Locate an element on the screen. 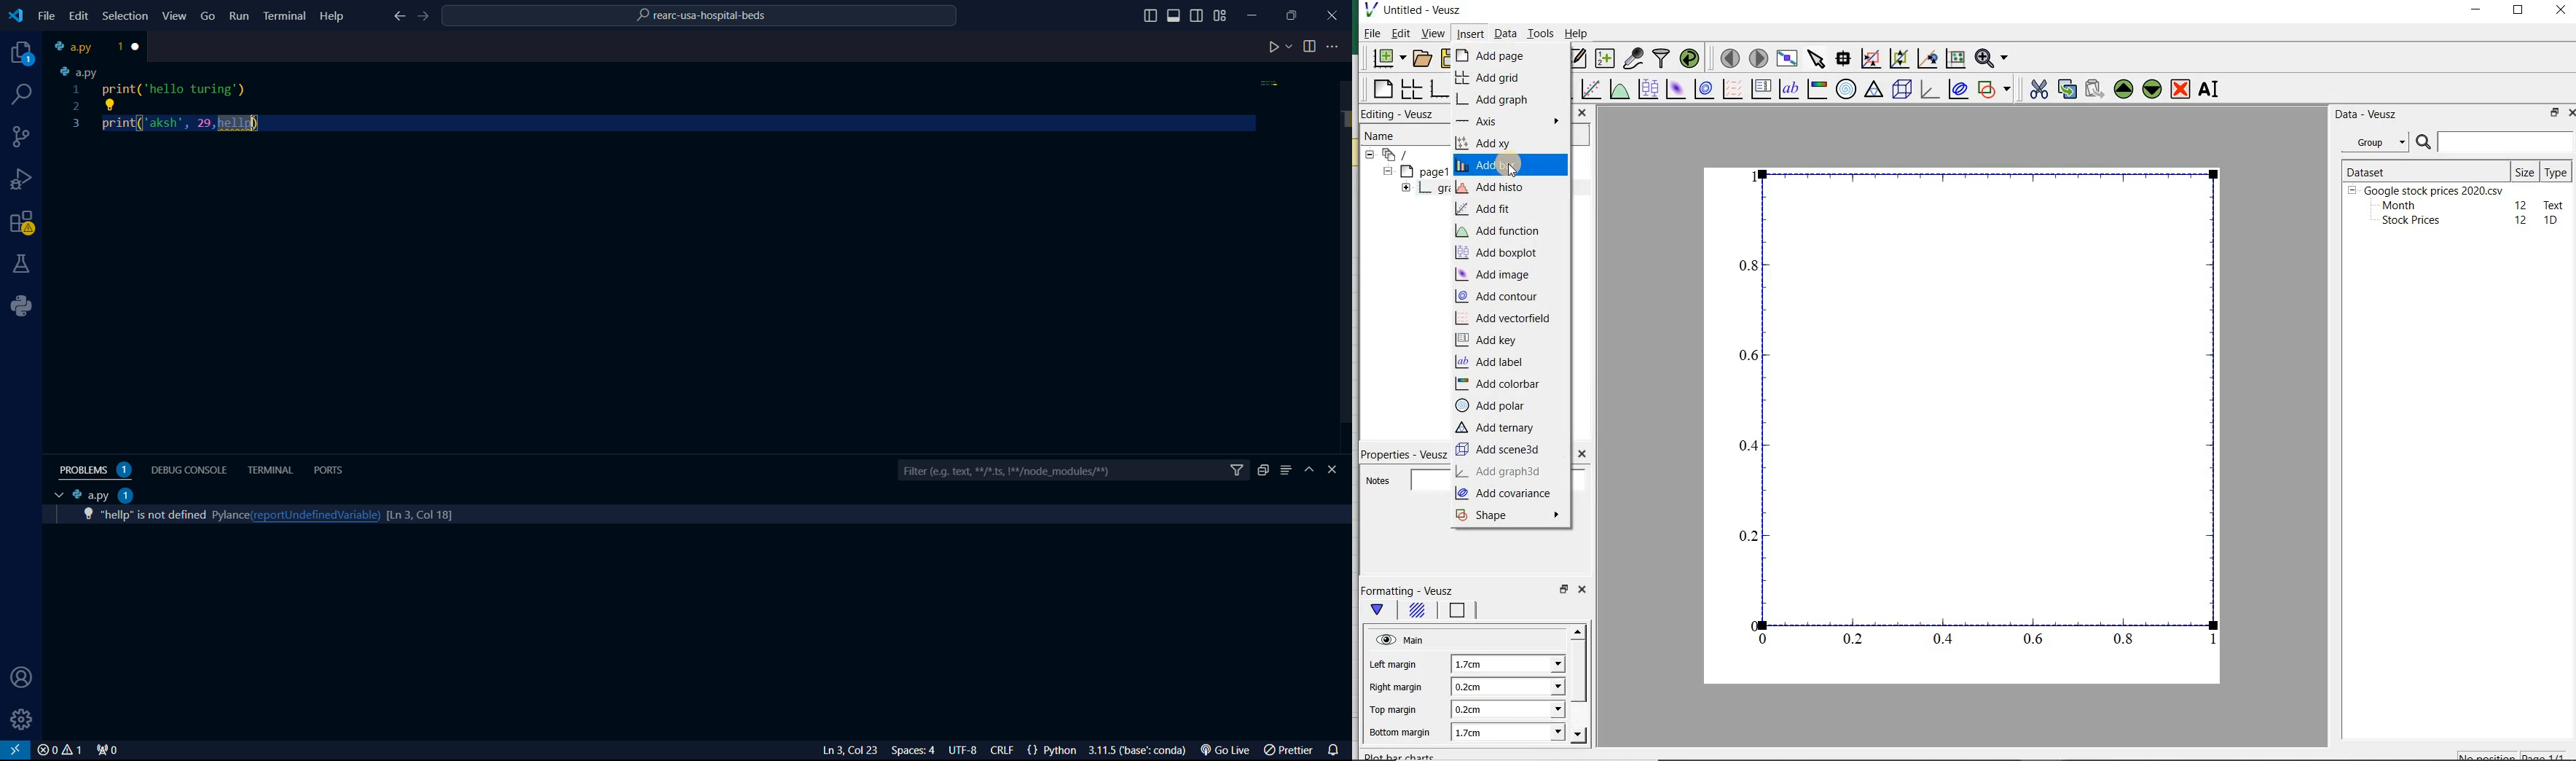 Image resolution: width=2576 pixels, height=784 pixels. fit a function to data is located at coordinates (1590, 90).